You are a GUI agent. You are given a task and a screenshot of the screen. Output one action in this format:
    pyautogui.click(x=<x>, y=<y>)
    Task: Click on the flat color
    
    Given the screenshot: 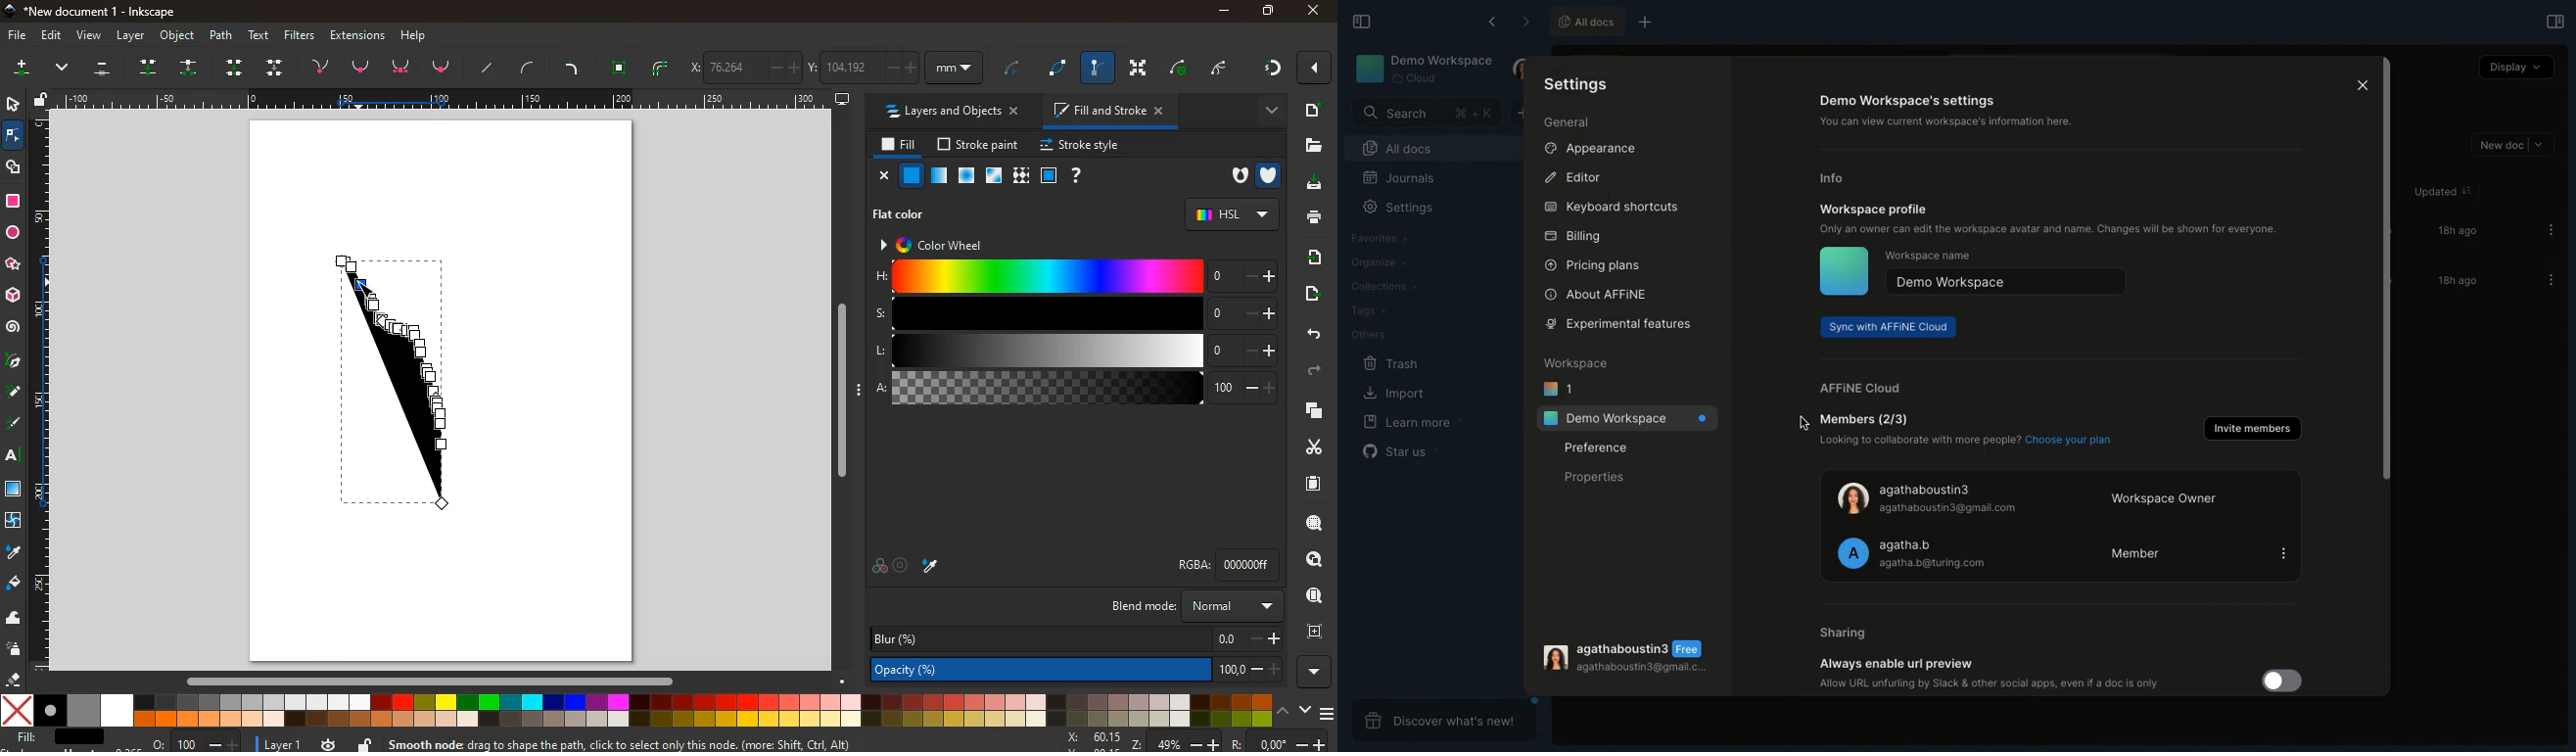 What is the action you would take?
    pyautogui.click(x=906, y=213)
    